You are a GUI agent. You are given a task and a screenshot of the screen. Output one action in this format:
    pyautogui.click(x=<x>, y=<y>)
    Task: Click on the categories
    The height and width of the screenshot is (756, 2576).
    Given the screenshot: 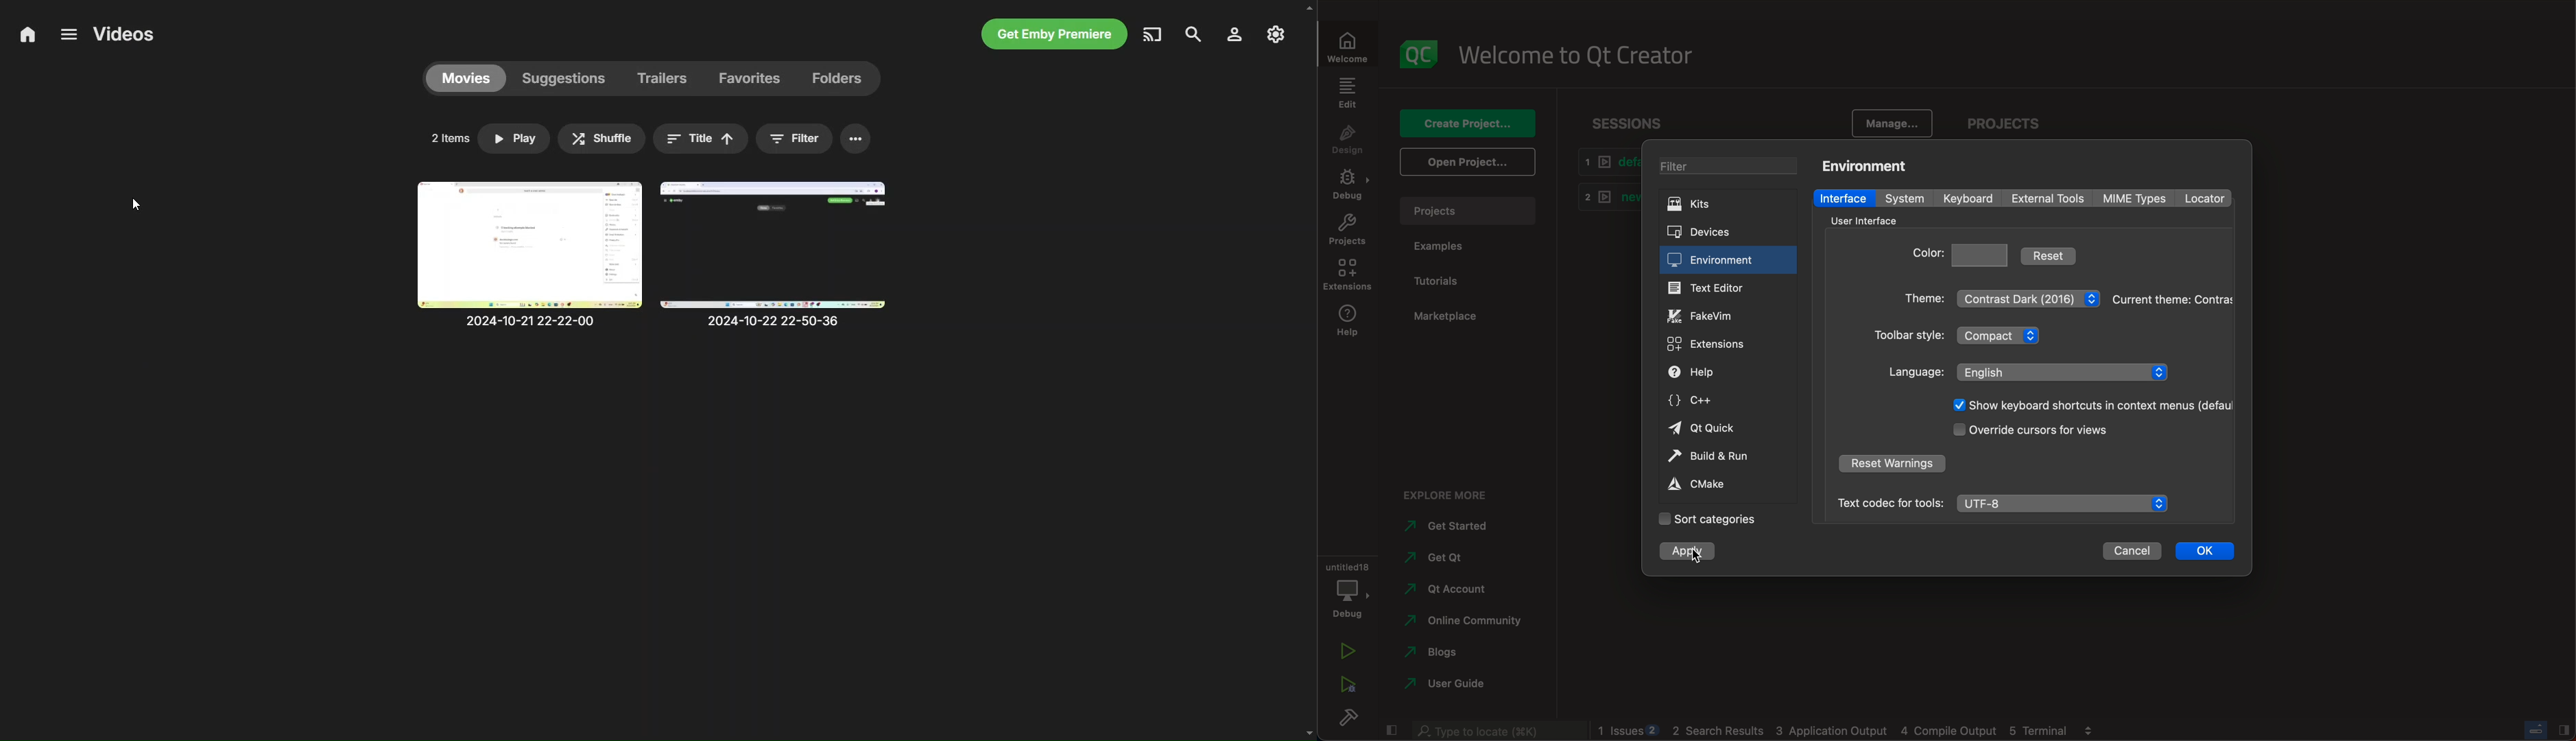 What is the action you would take?
    pyautogui.click(x=1706, y=519)
    